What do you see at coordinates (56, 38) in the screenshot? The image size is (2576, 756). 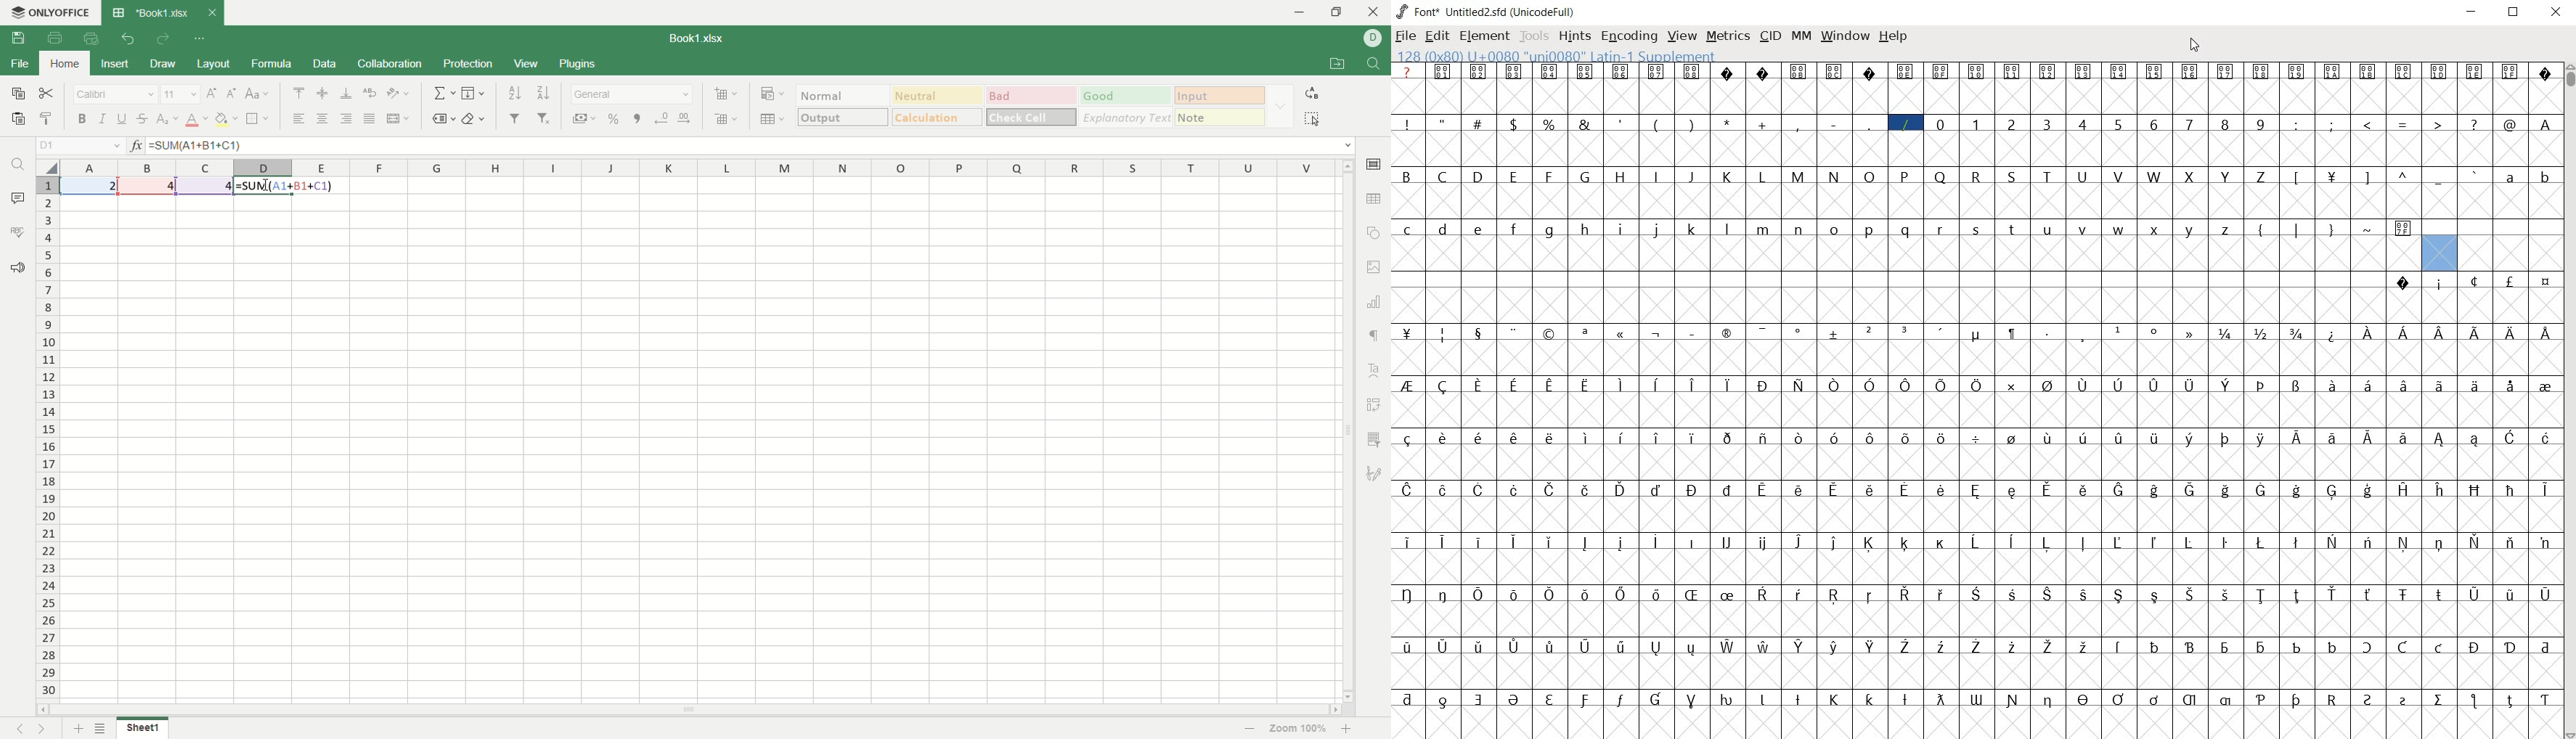 I see `print` at bounding box center [56, 38].